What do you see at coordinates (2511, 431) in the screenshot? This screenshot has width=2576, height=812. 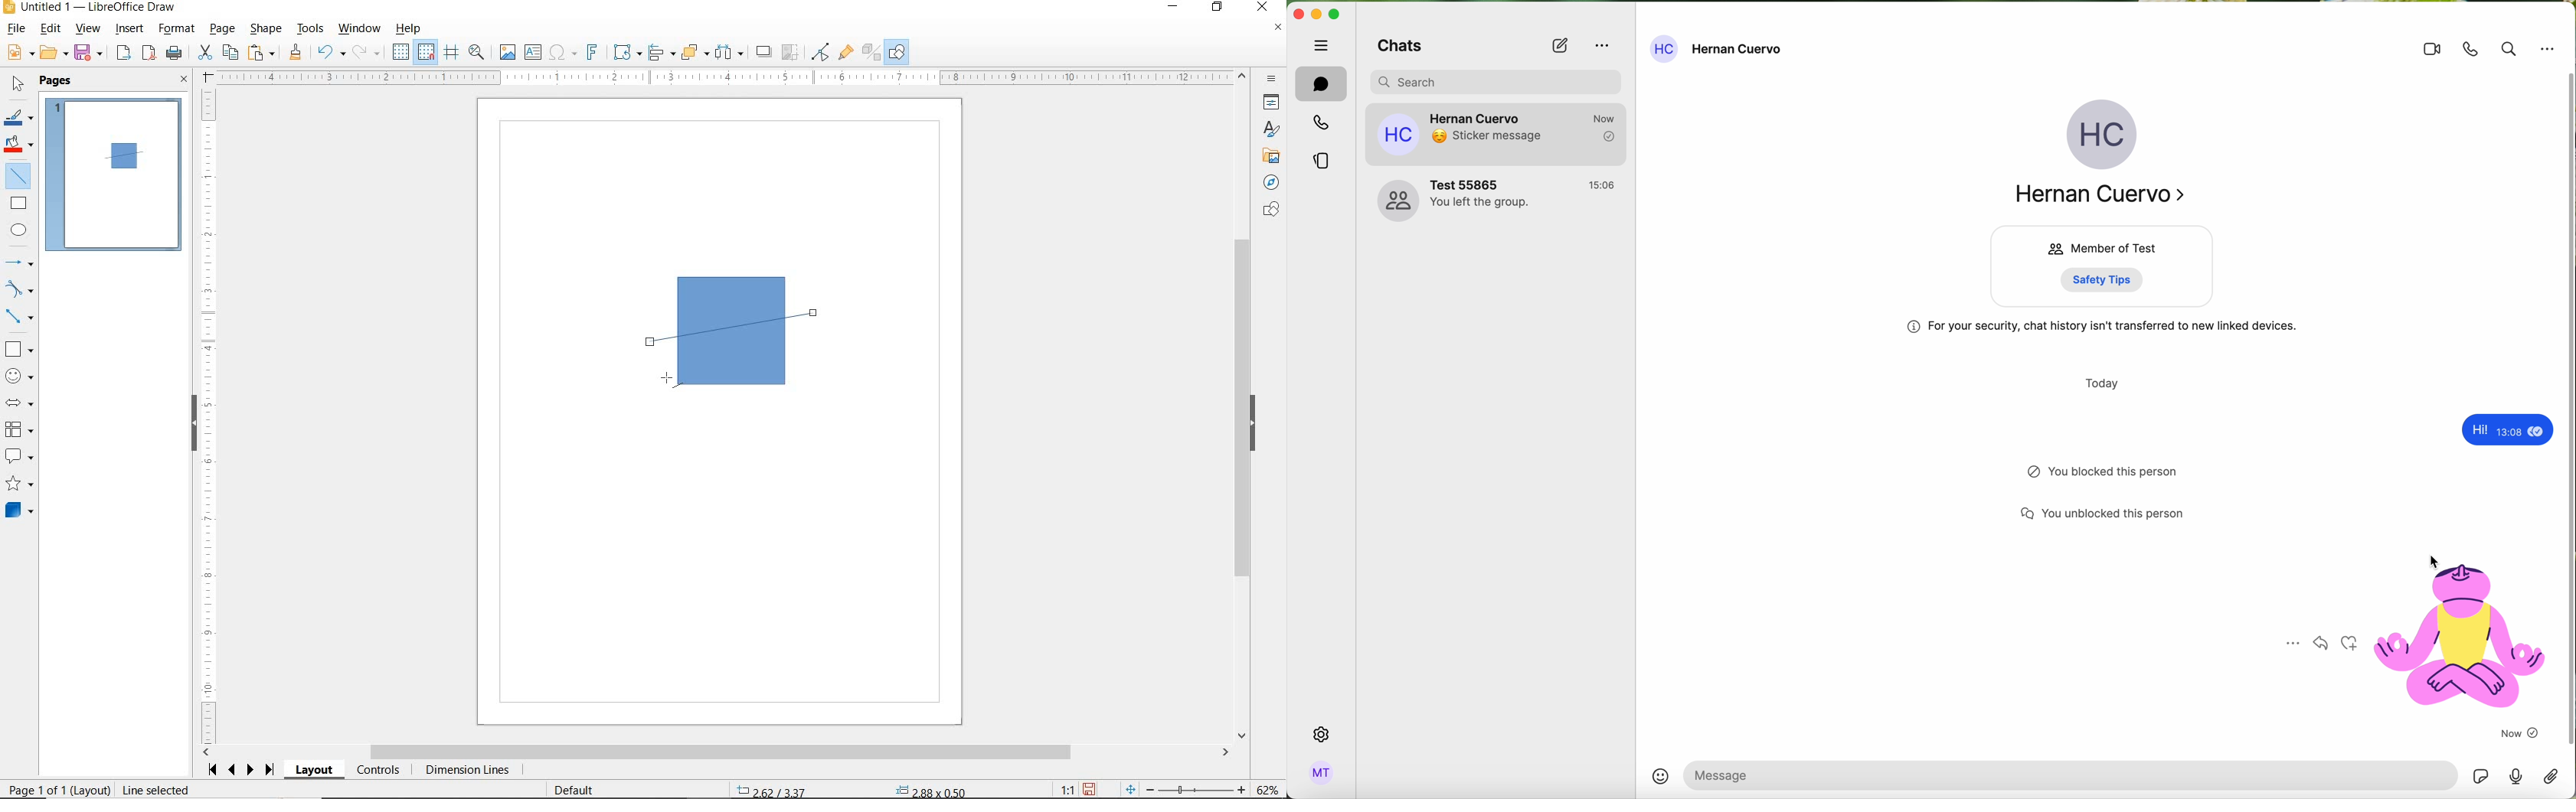 I see `message` at bounding box center [2511, 431].